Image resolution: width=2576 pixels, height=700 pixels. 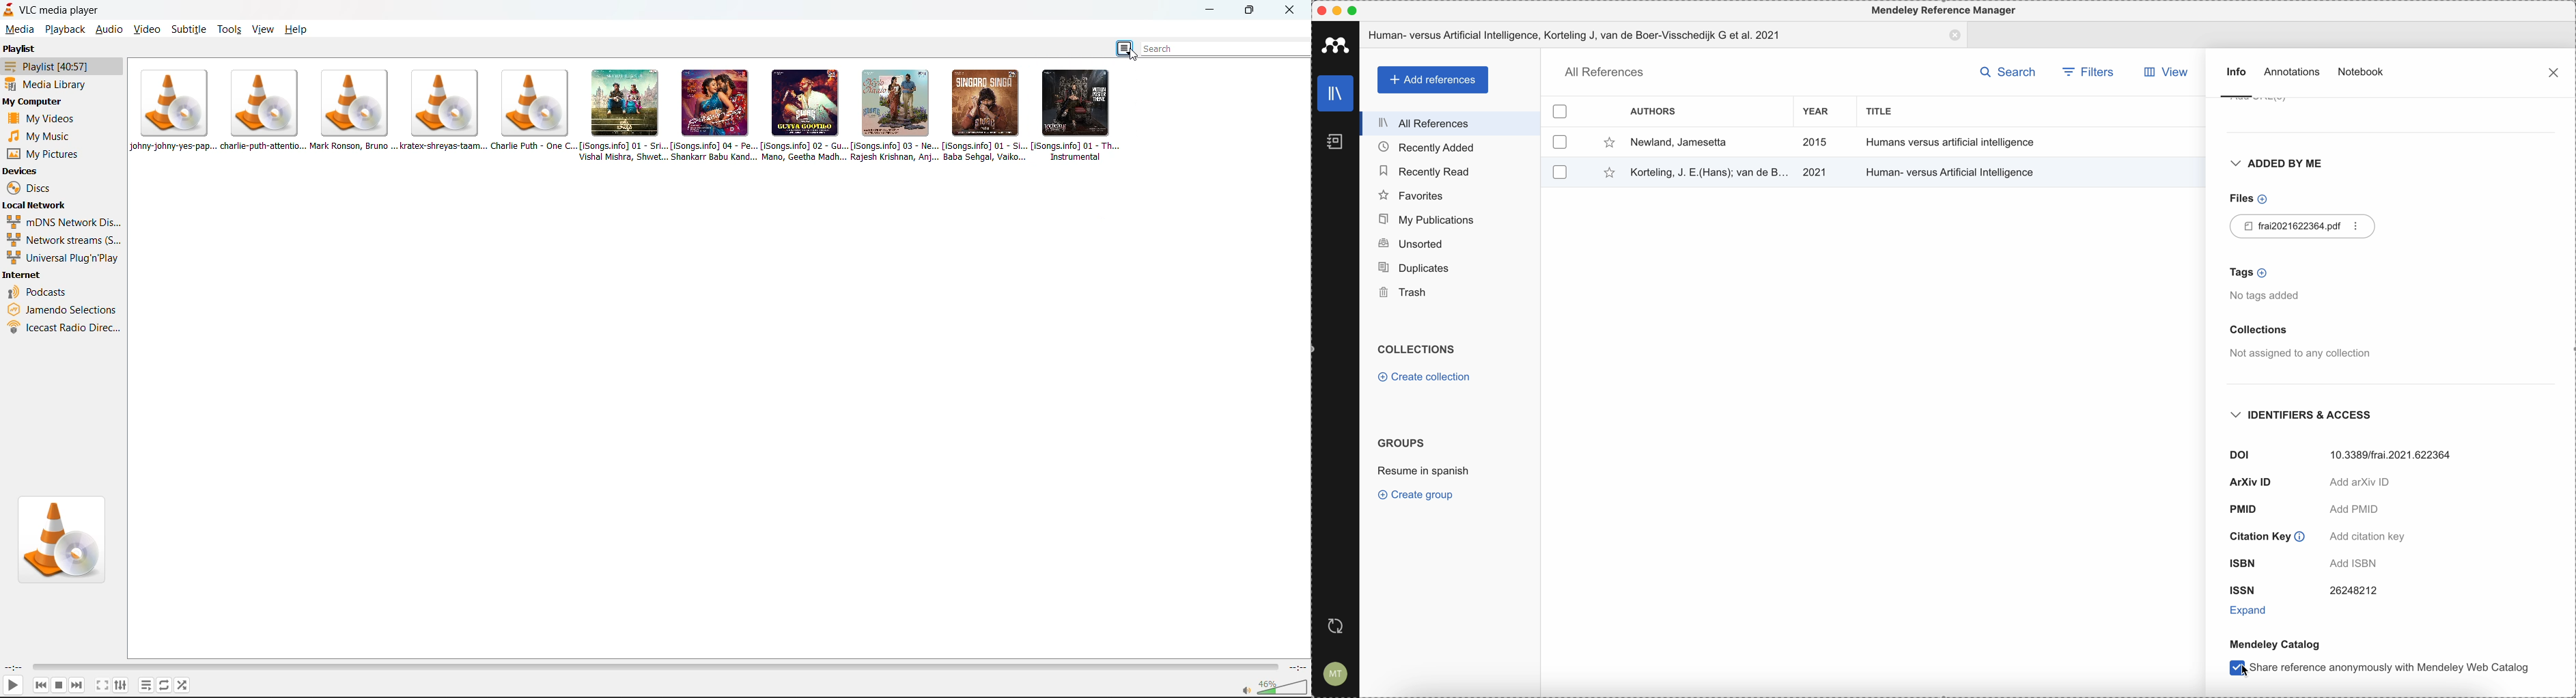 What do you see at coordinates (36, 101) in the screenshot?
I see `my computer` at bounding box center [36, 101].